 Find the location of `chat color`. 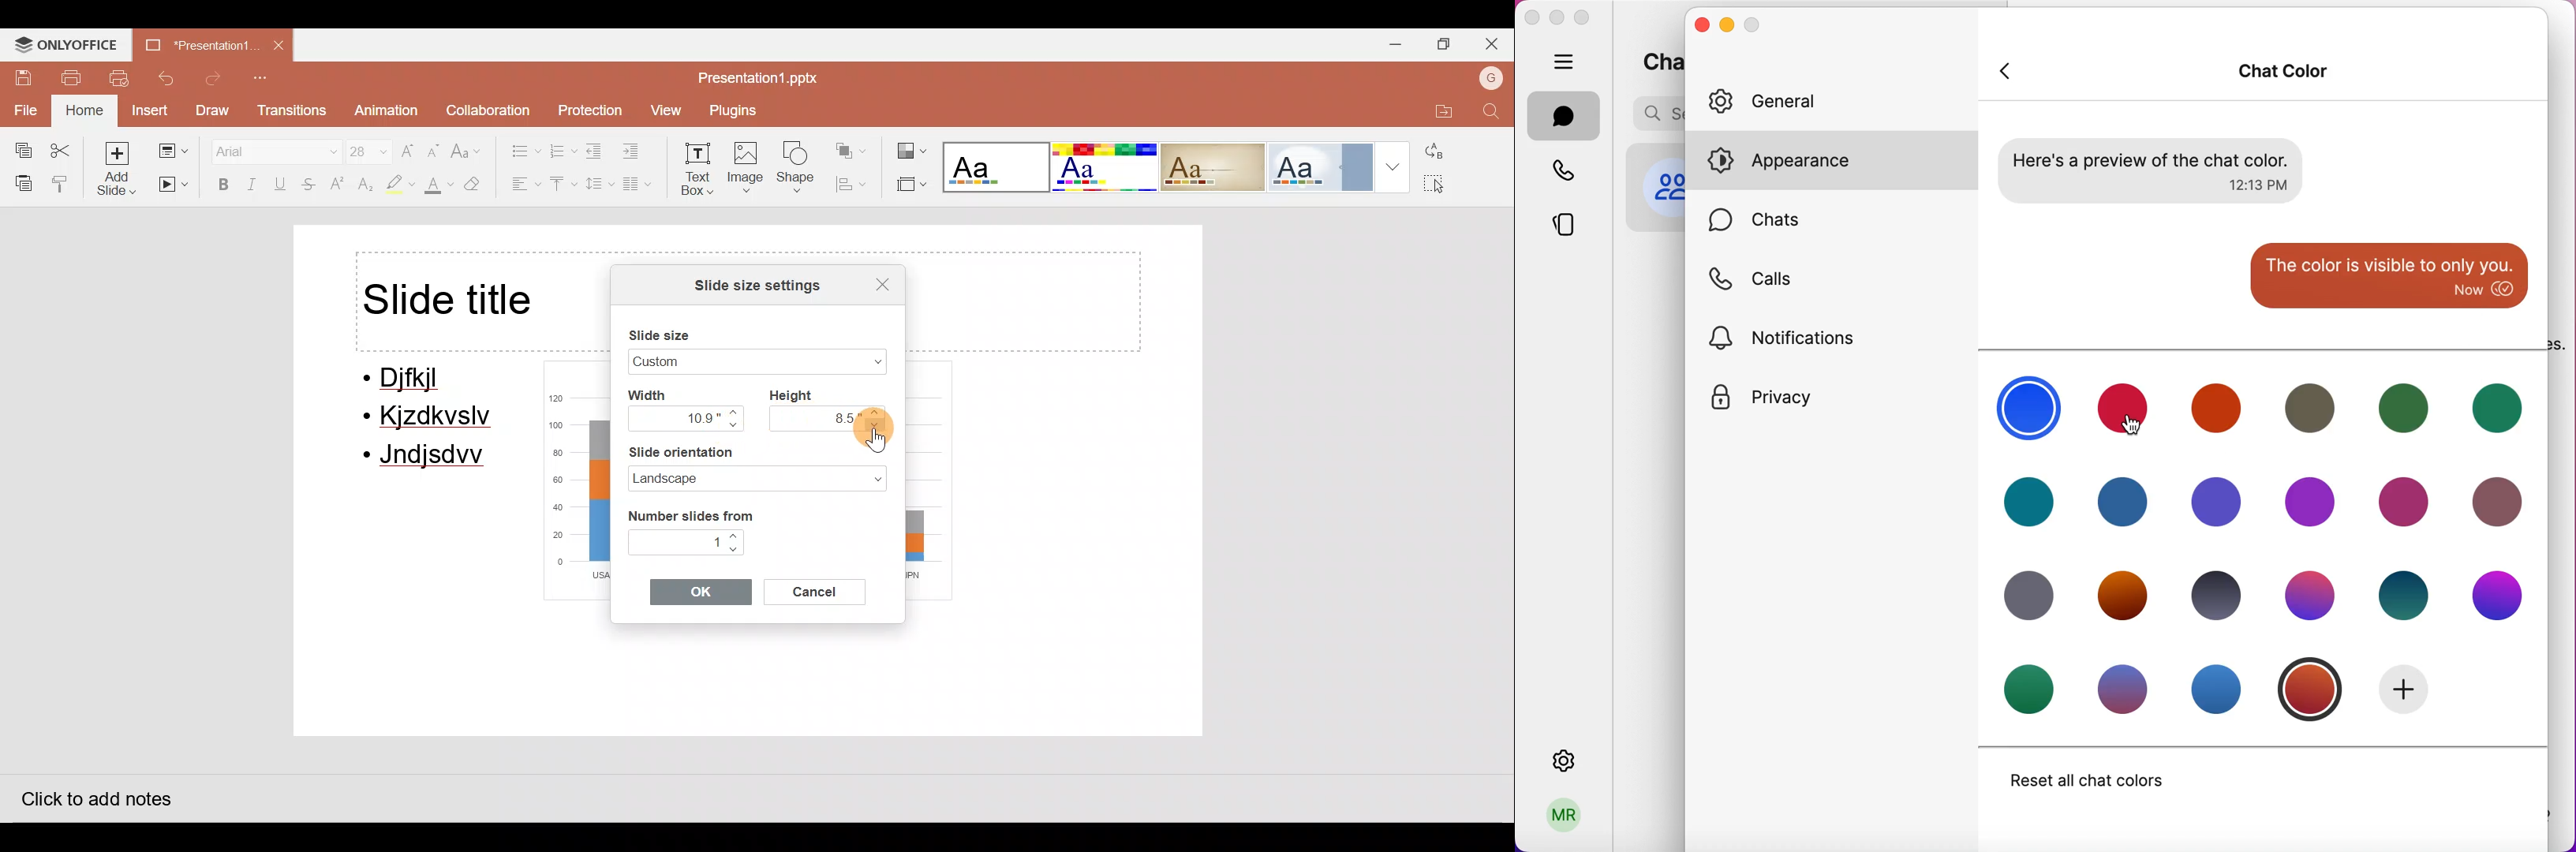

chat color is located at coordinates (2280, 72).